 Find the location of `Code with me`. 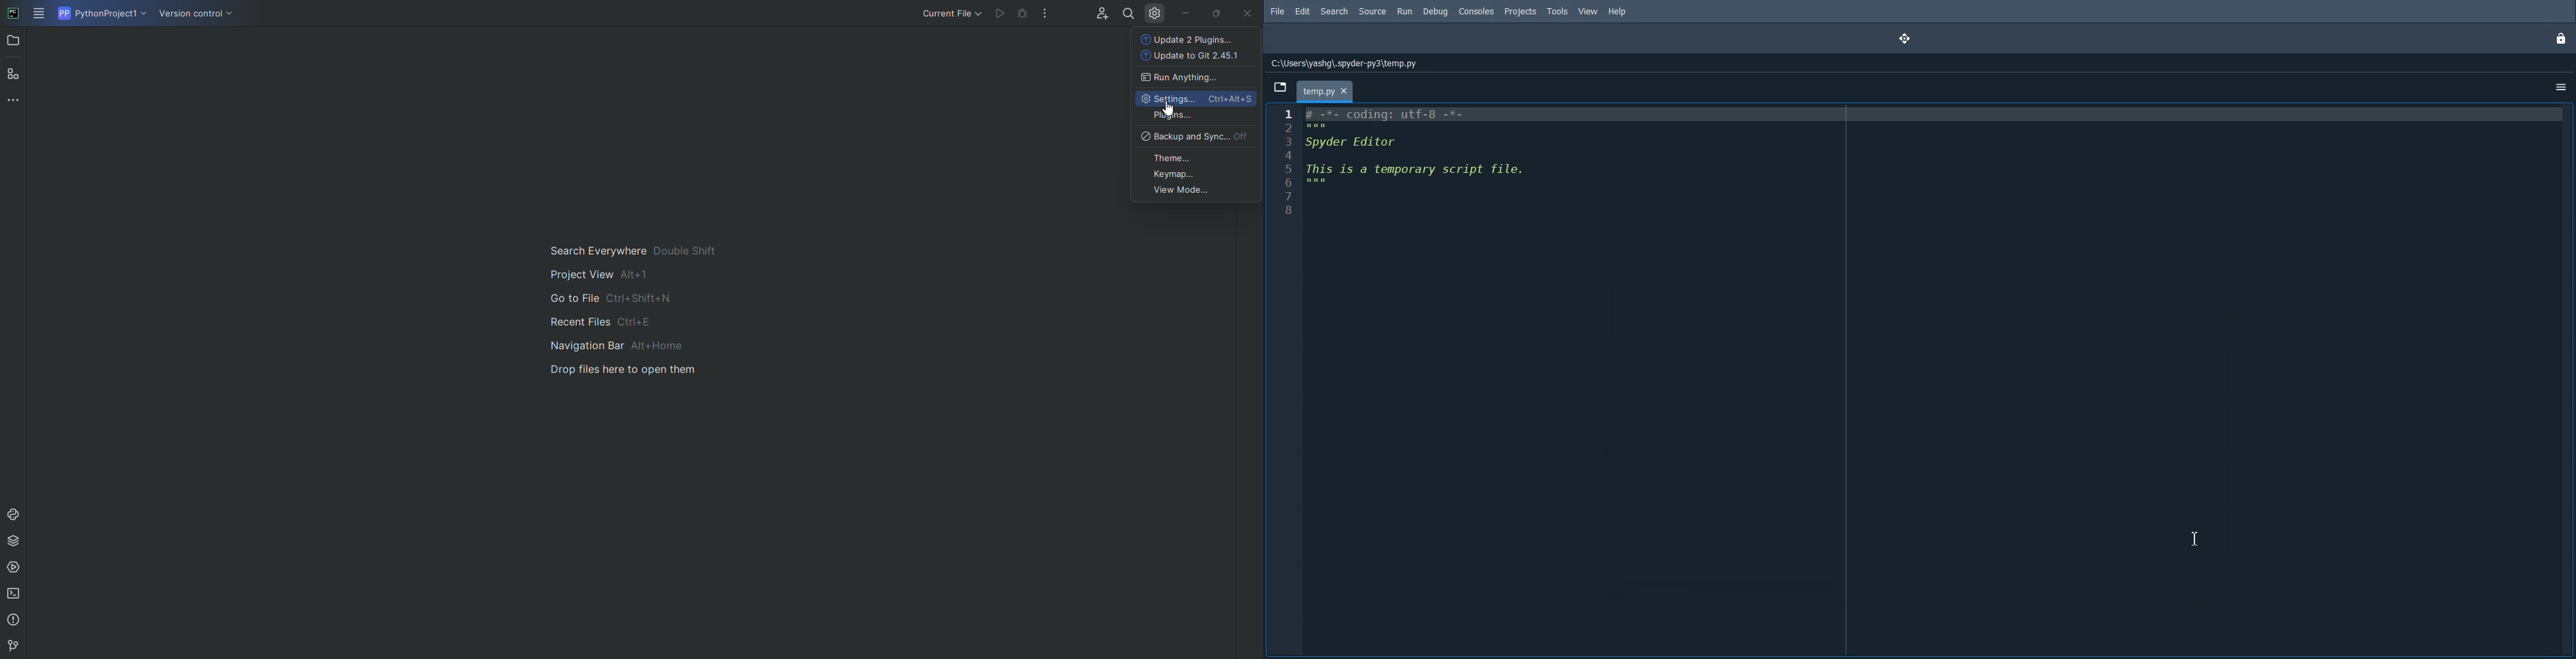

Code with me is located at coordinates (1099, 14).